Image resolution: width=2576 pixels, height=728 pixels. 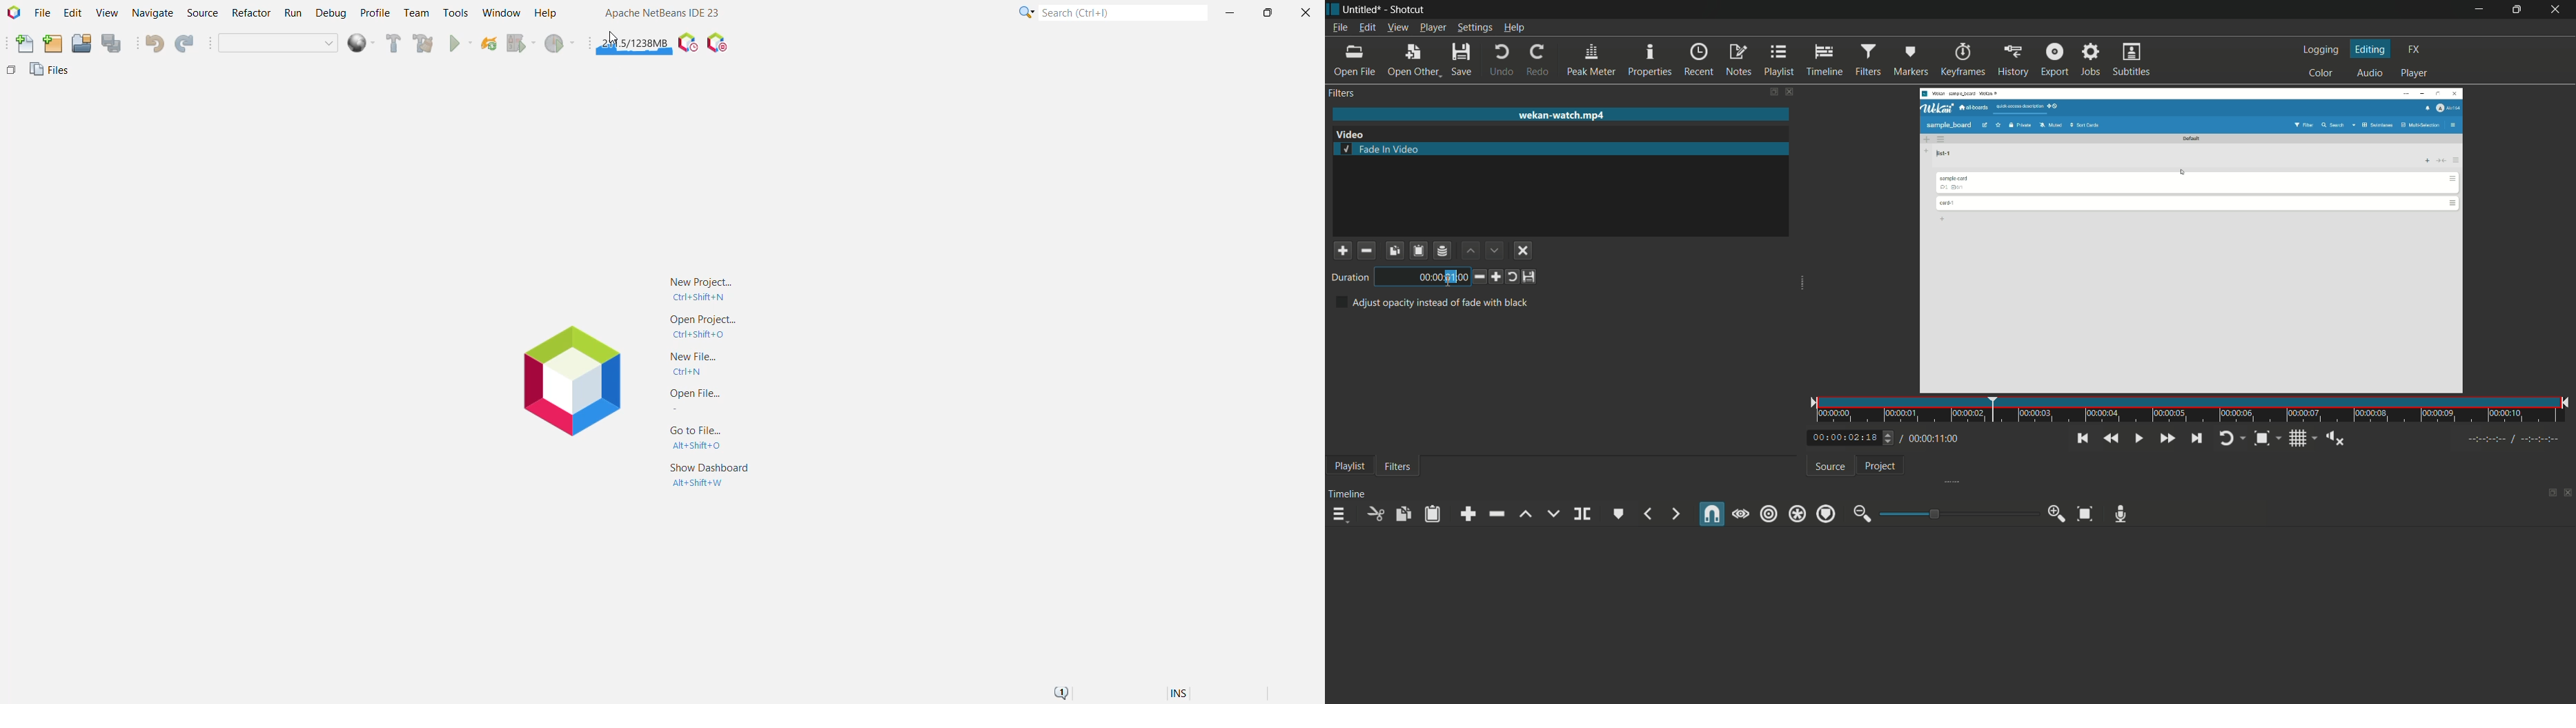 I want to click on scrub while dragging, so click(x=1740, y=514).